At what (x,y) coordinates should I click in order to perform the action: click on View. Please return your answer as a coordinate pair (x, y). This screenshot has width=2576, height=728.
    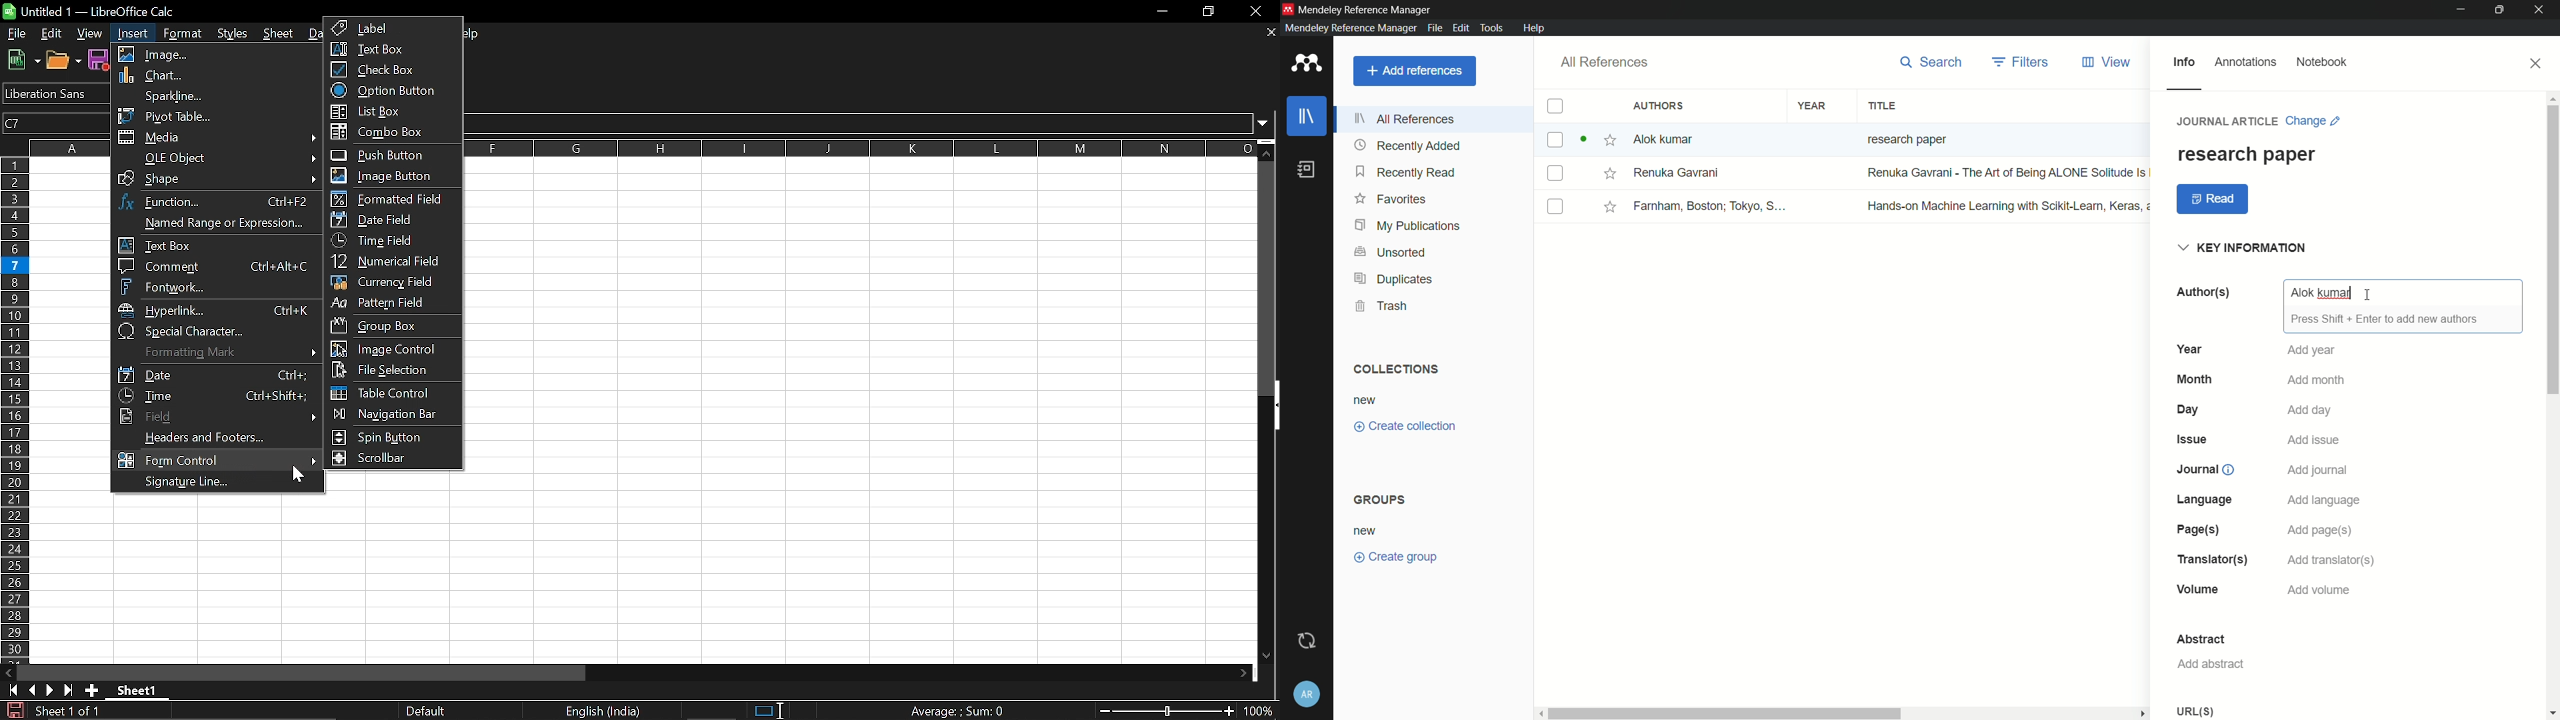
    Looking at the image, I should click on (90, 34).